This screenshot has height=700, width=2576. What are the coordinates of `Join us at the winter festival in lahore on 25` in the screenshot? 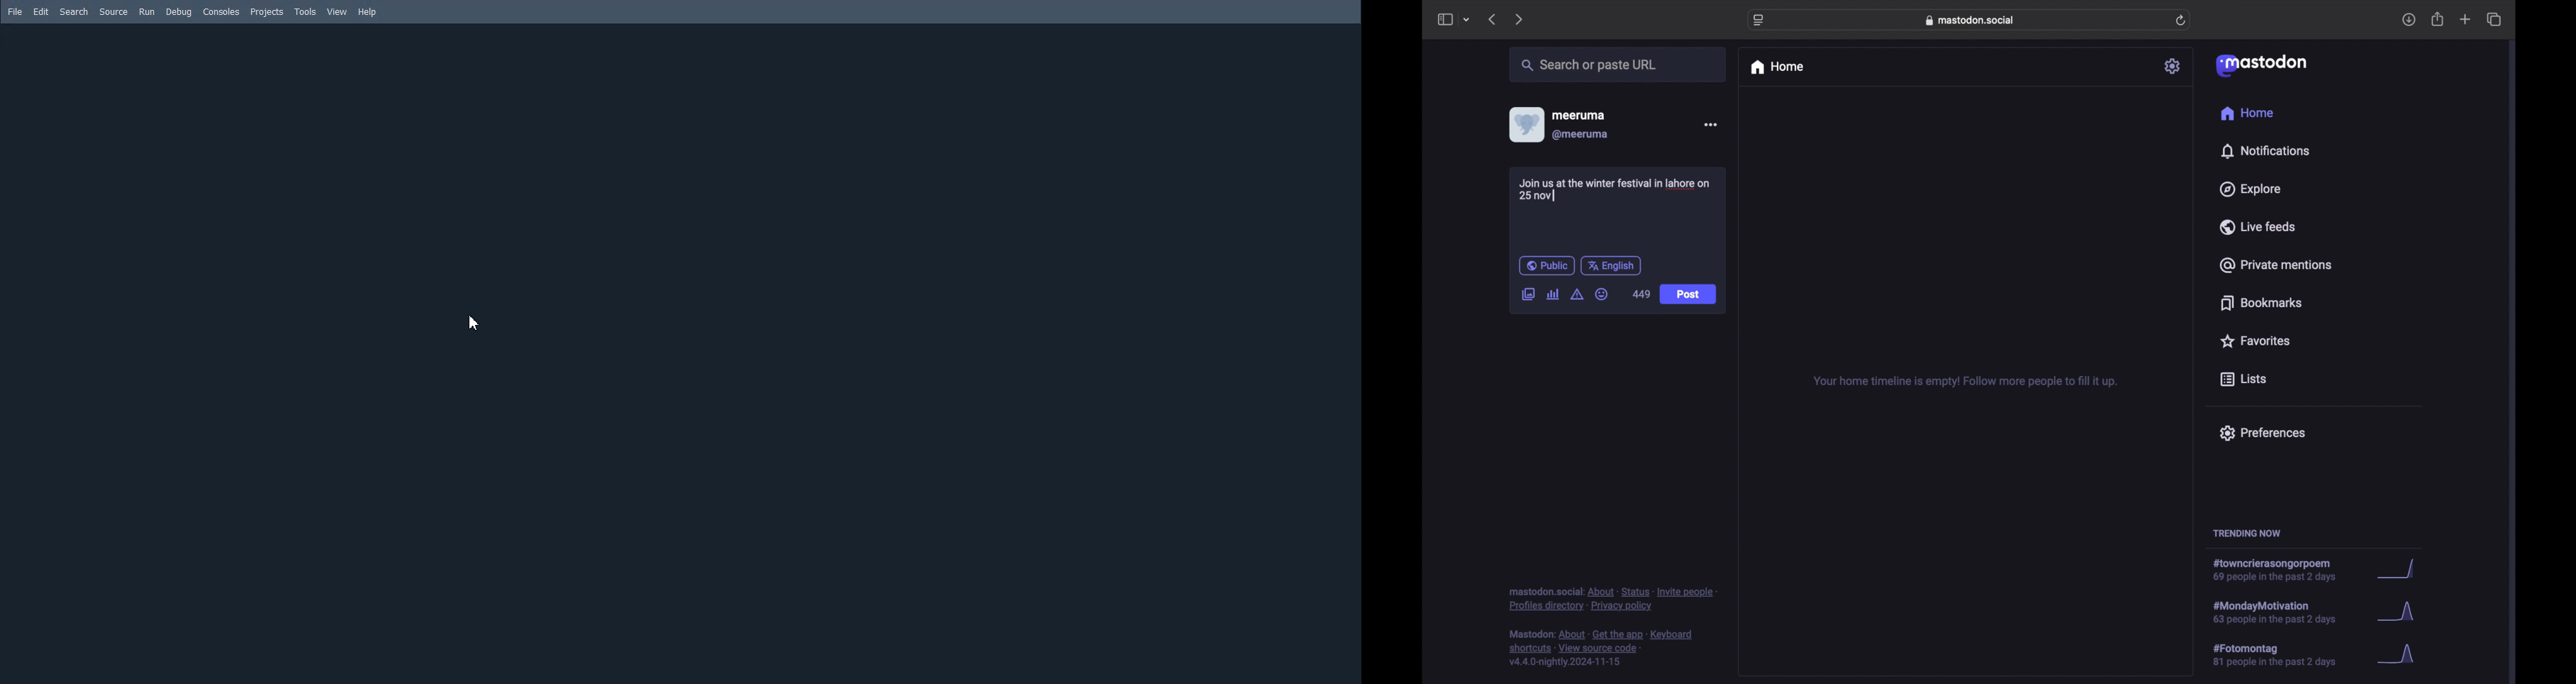 It's located at (1619, 189).